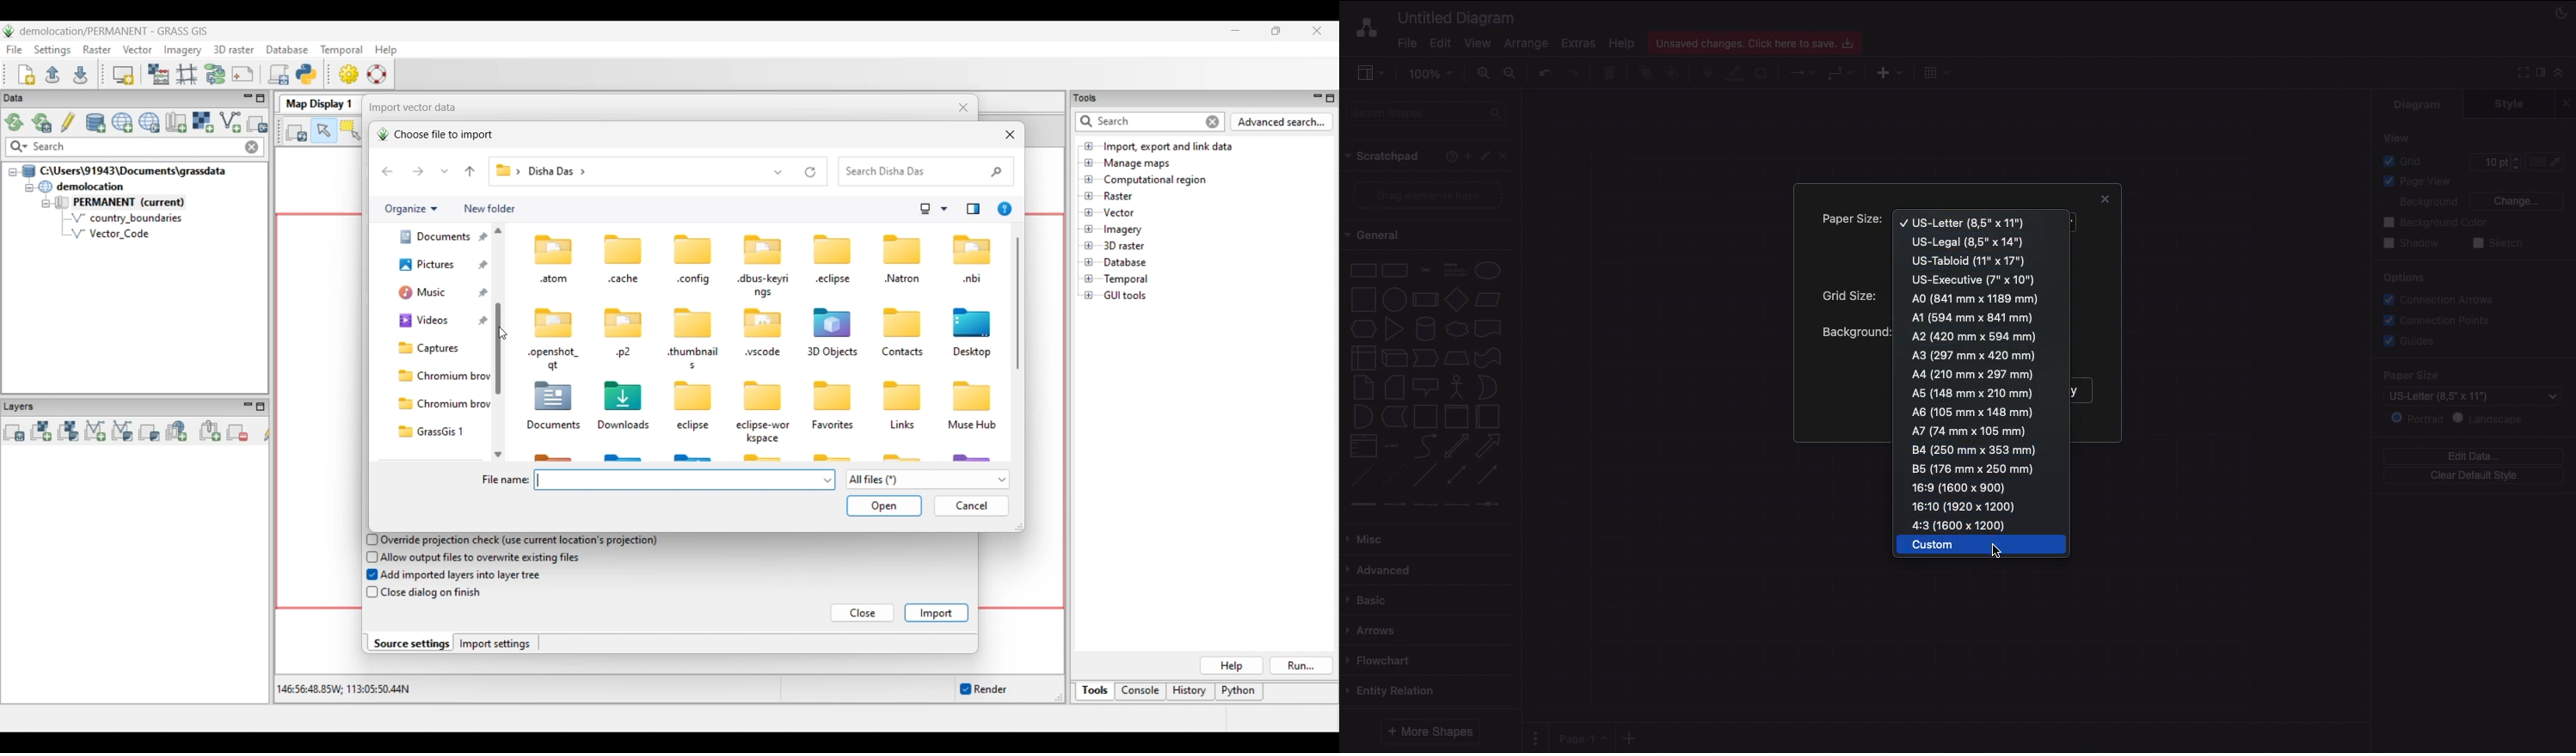 The height and width of the screenshot is (756, 2576). What do you see at coordinates (1394, 387) in the screenshot?
I see `Card` at bounding box center [1394, 387].